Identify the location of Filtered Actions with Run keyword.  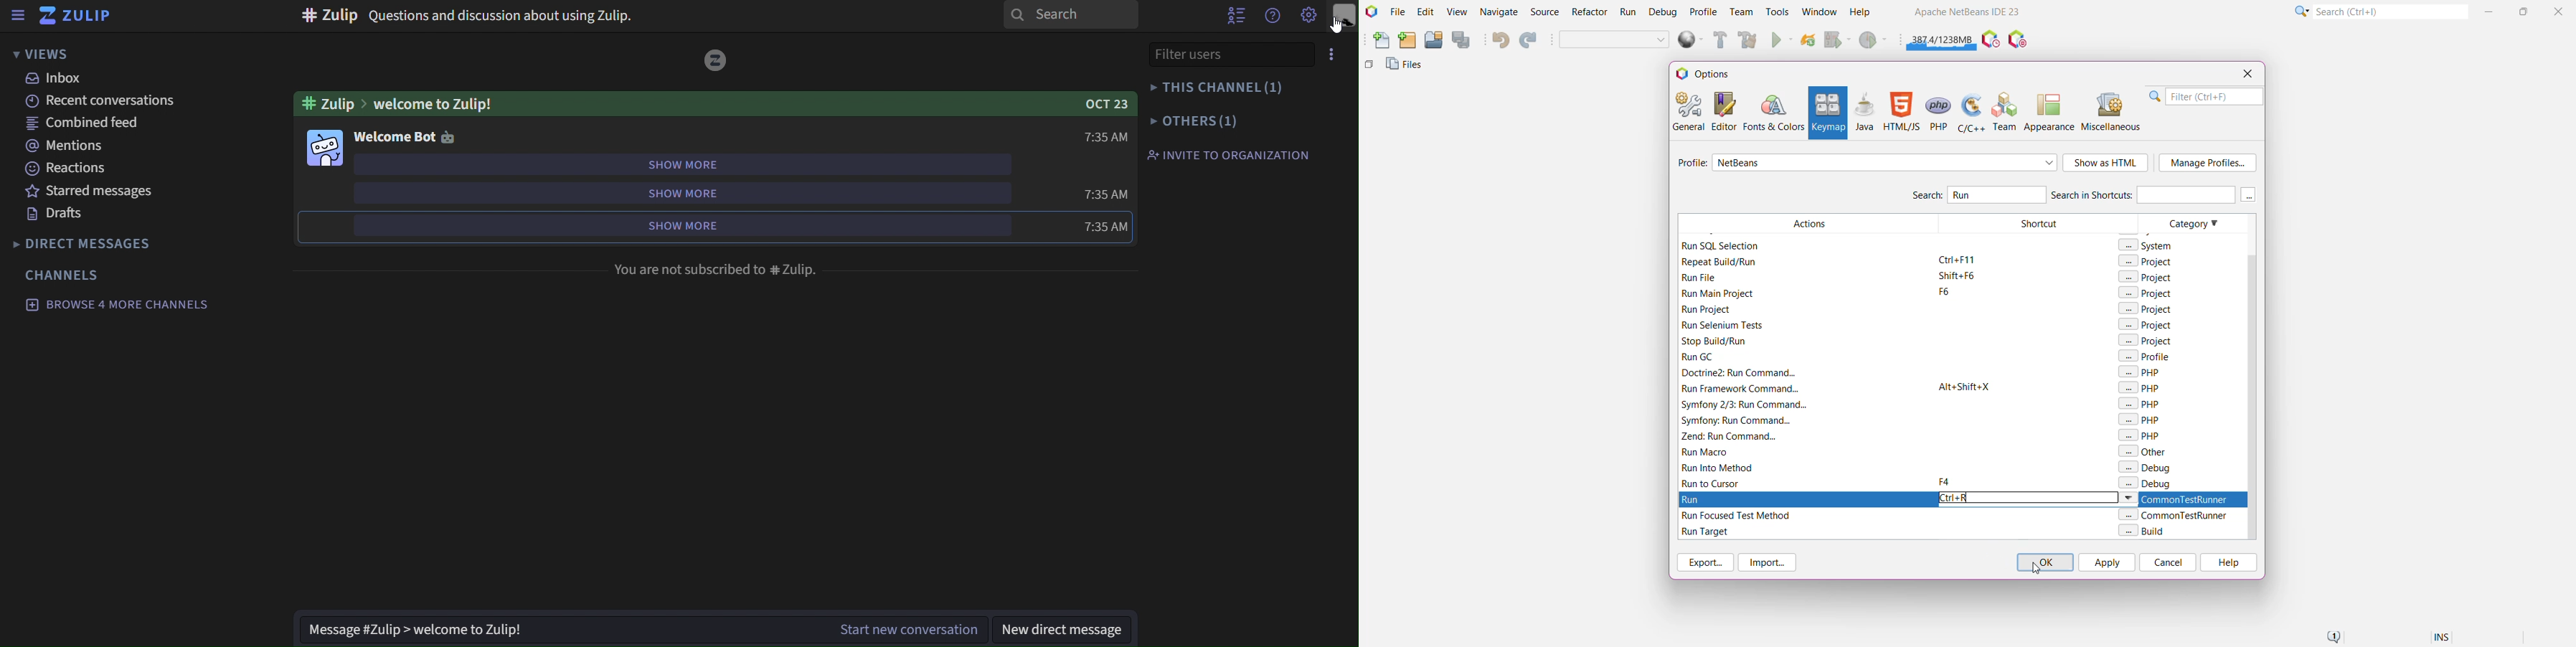
(1806, 523).